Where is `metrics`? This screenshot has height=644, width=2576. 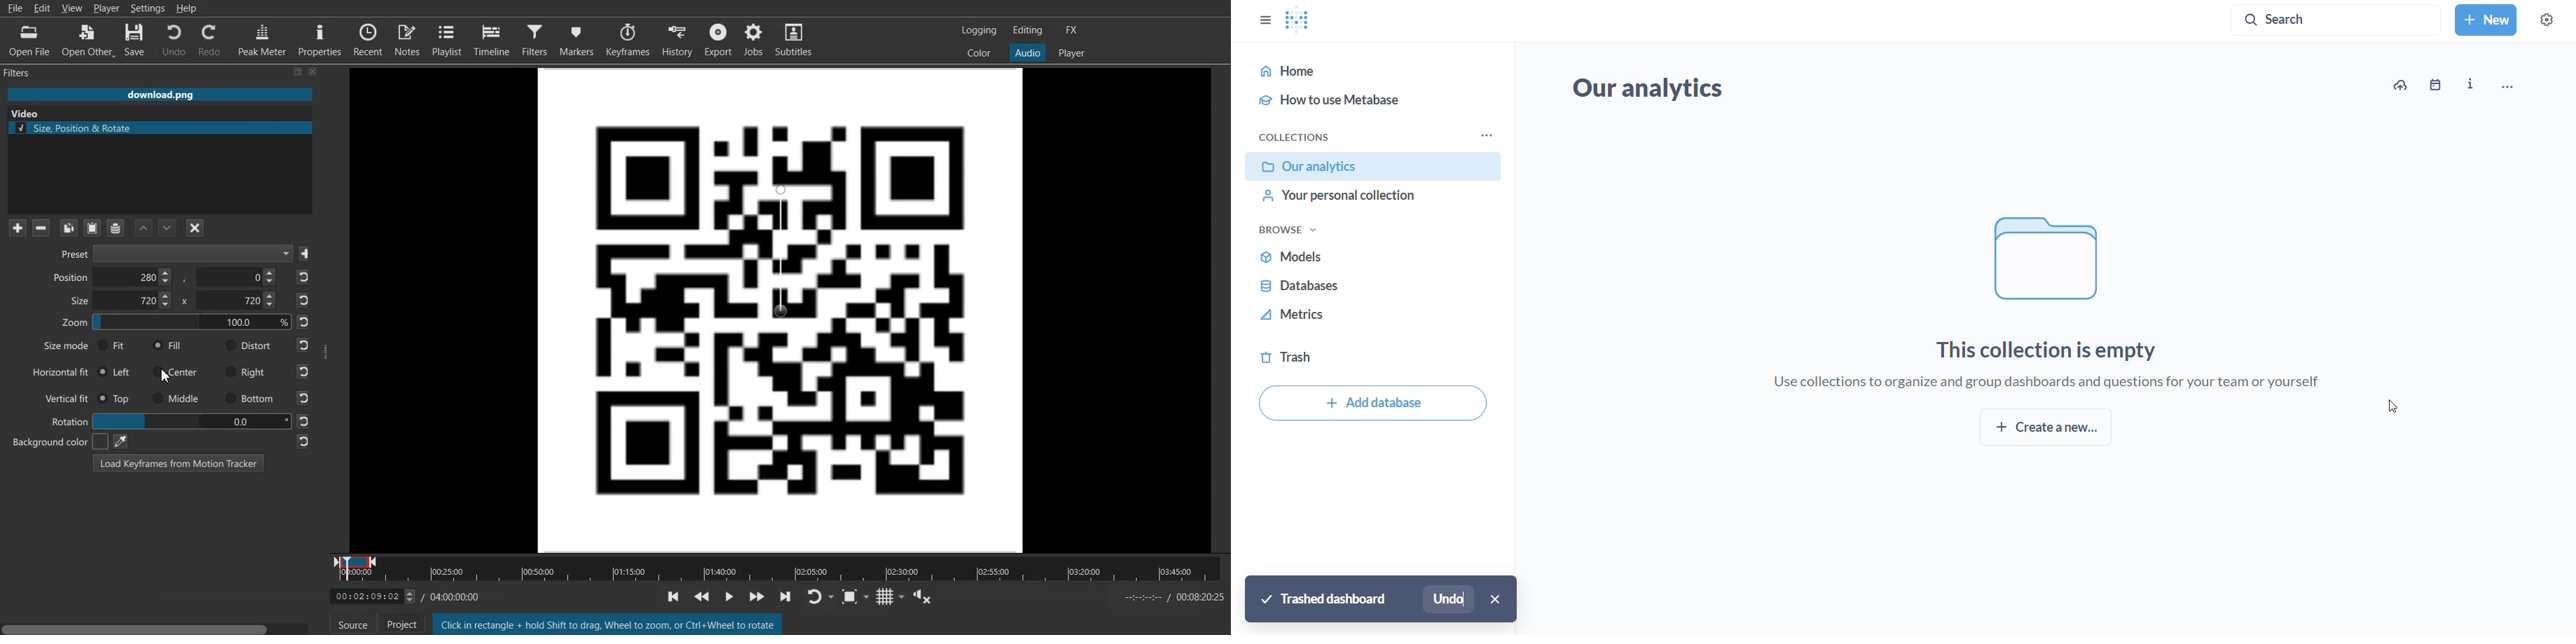 metrics is located at coordinates (1362, 320).